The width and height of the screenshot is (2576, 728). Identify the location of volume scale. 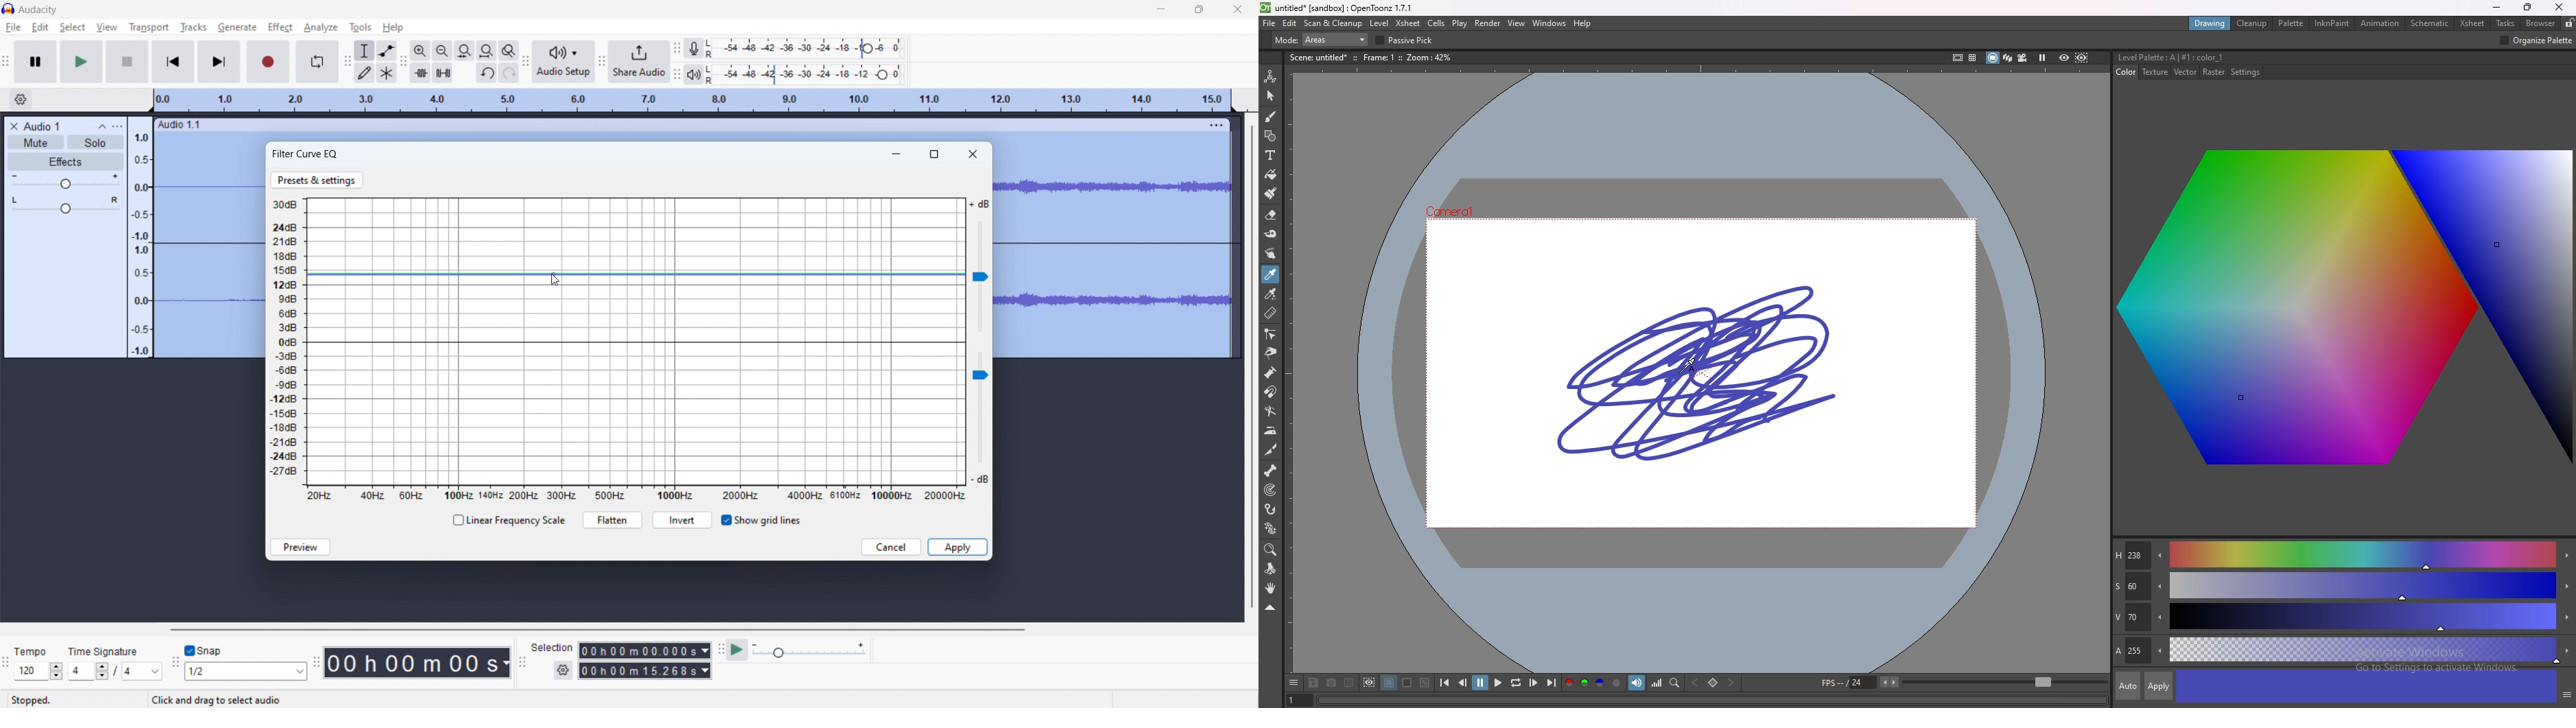
(283, 342).